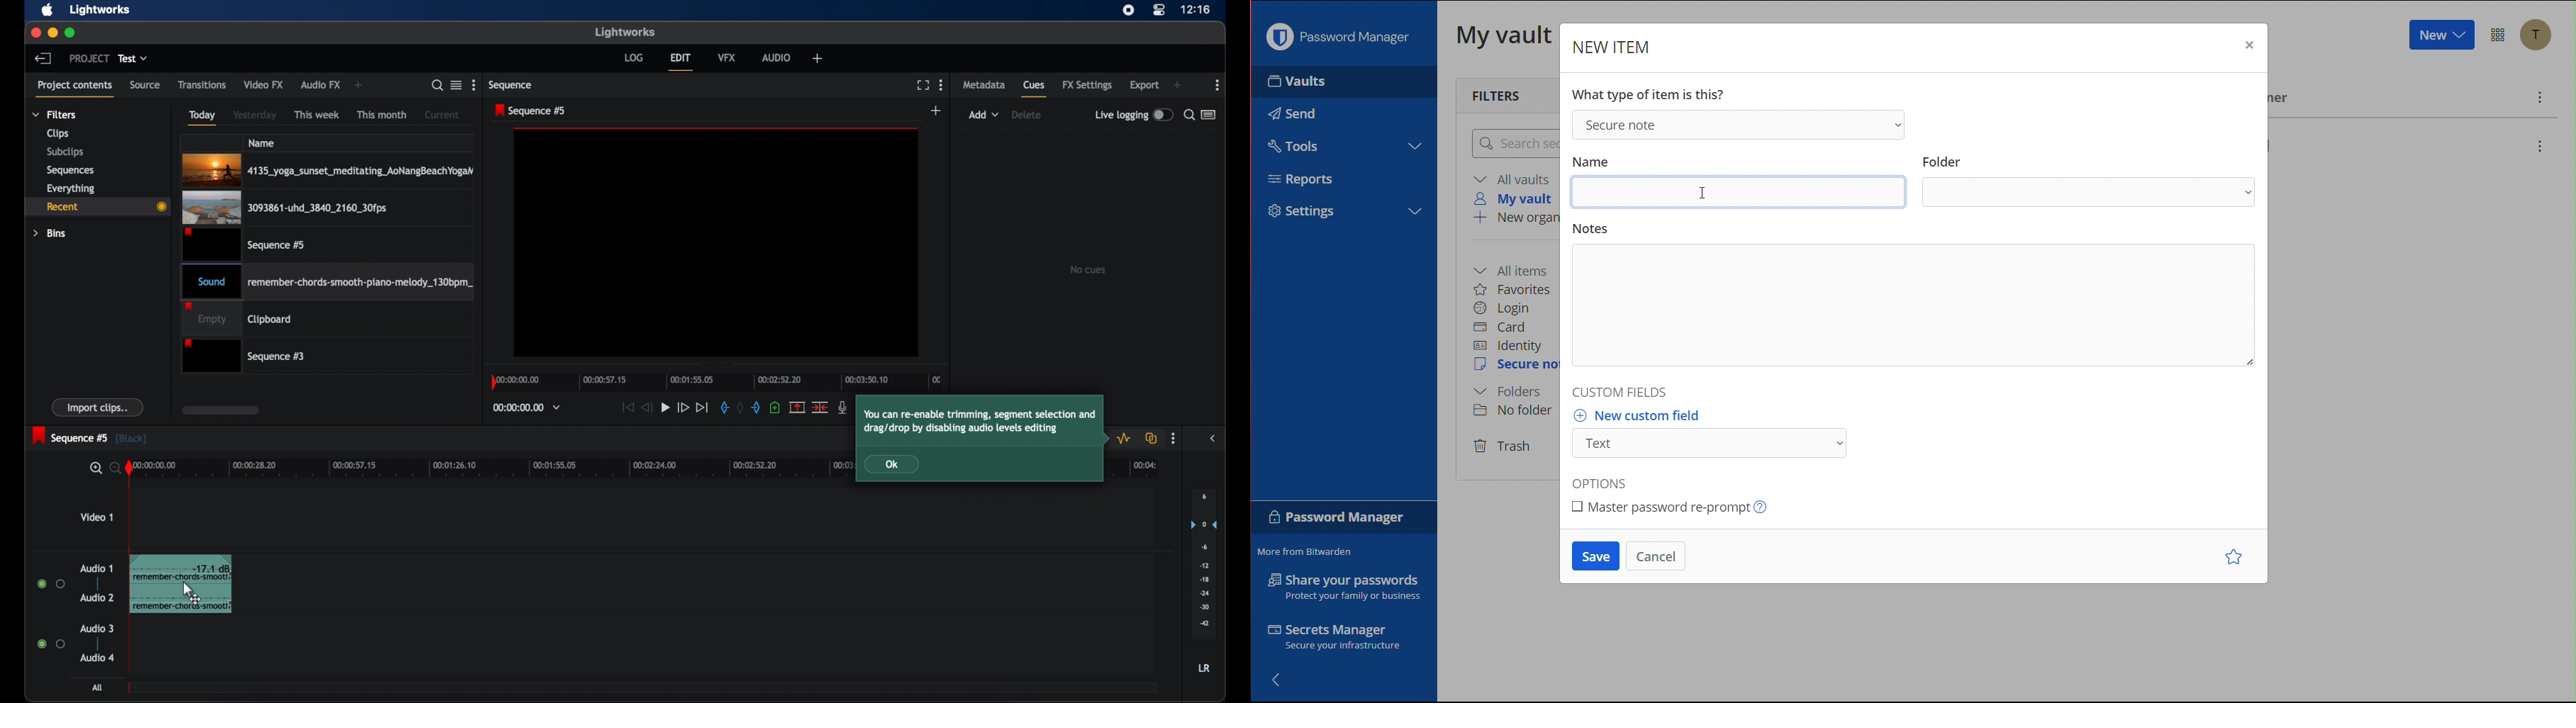  I want to click on Identity, so click(1508, 347).